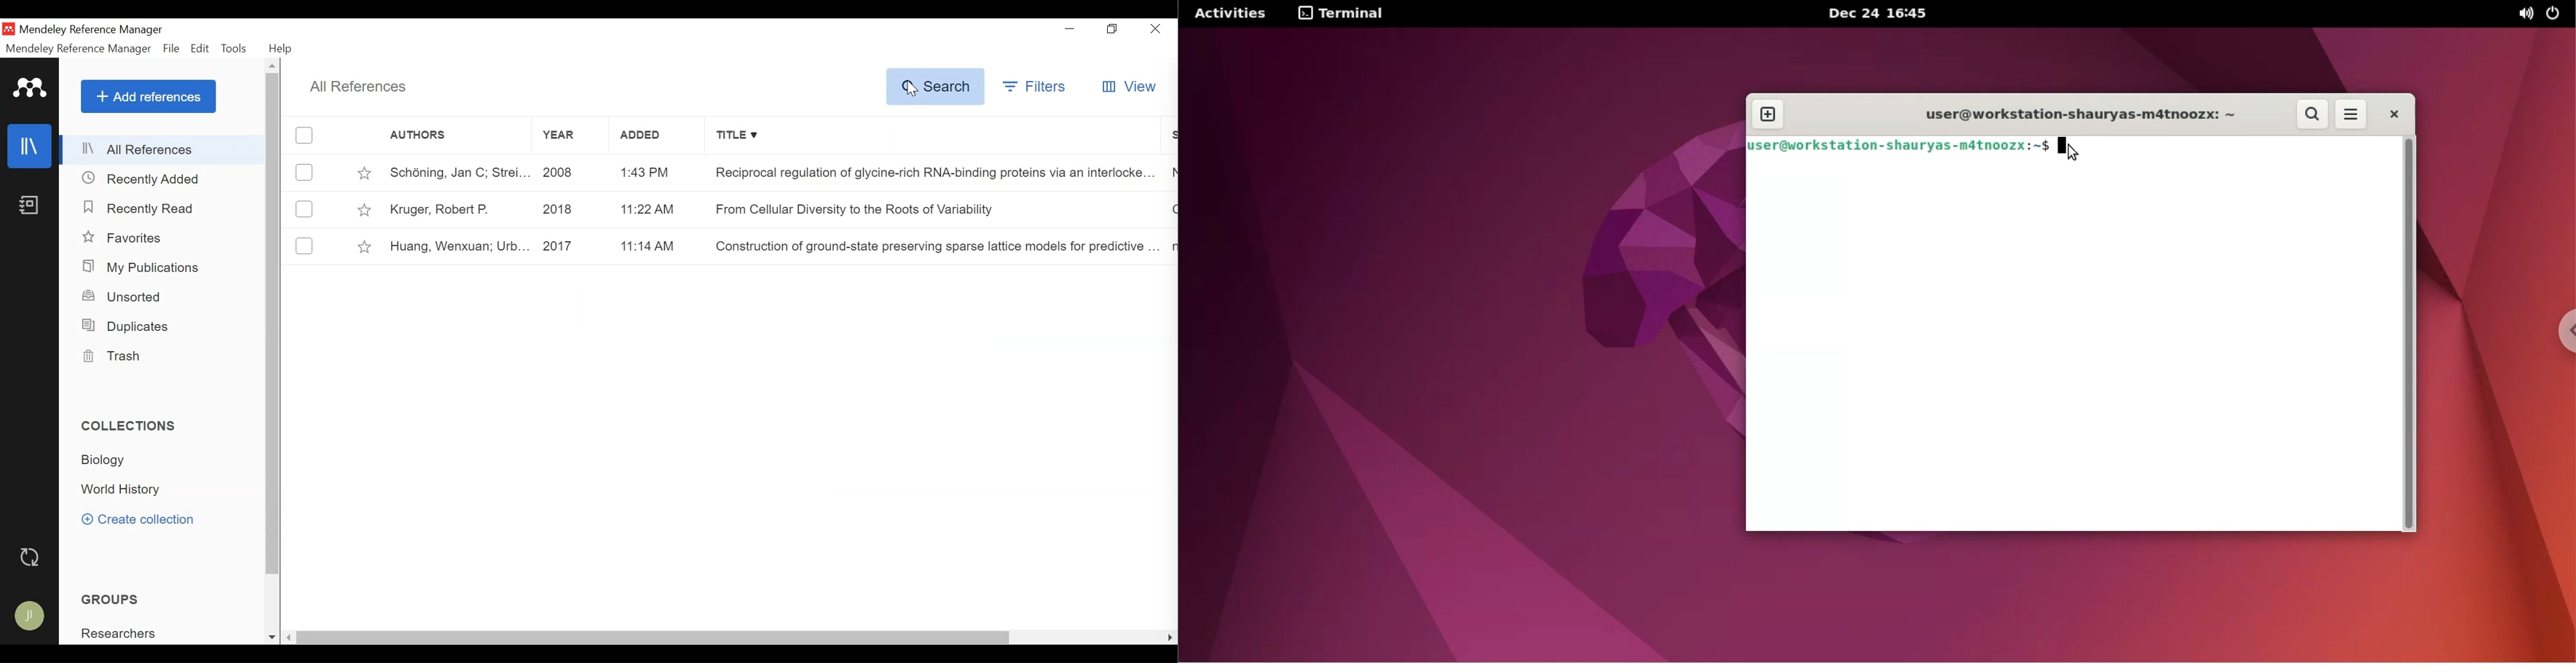 This screenshot has height=672, width=2576. I want to click on Notebook, so click(30, 204).